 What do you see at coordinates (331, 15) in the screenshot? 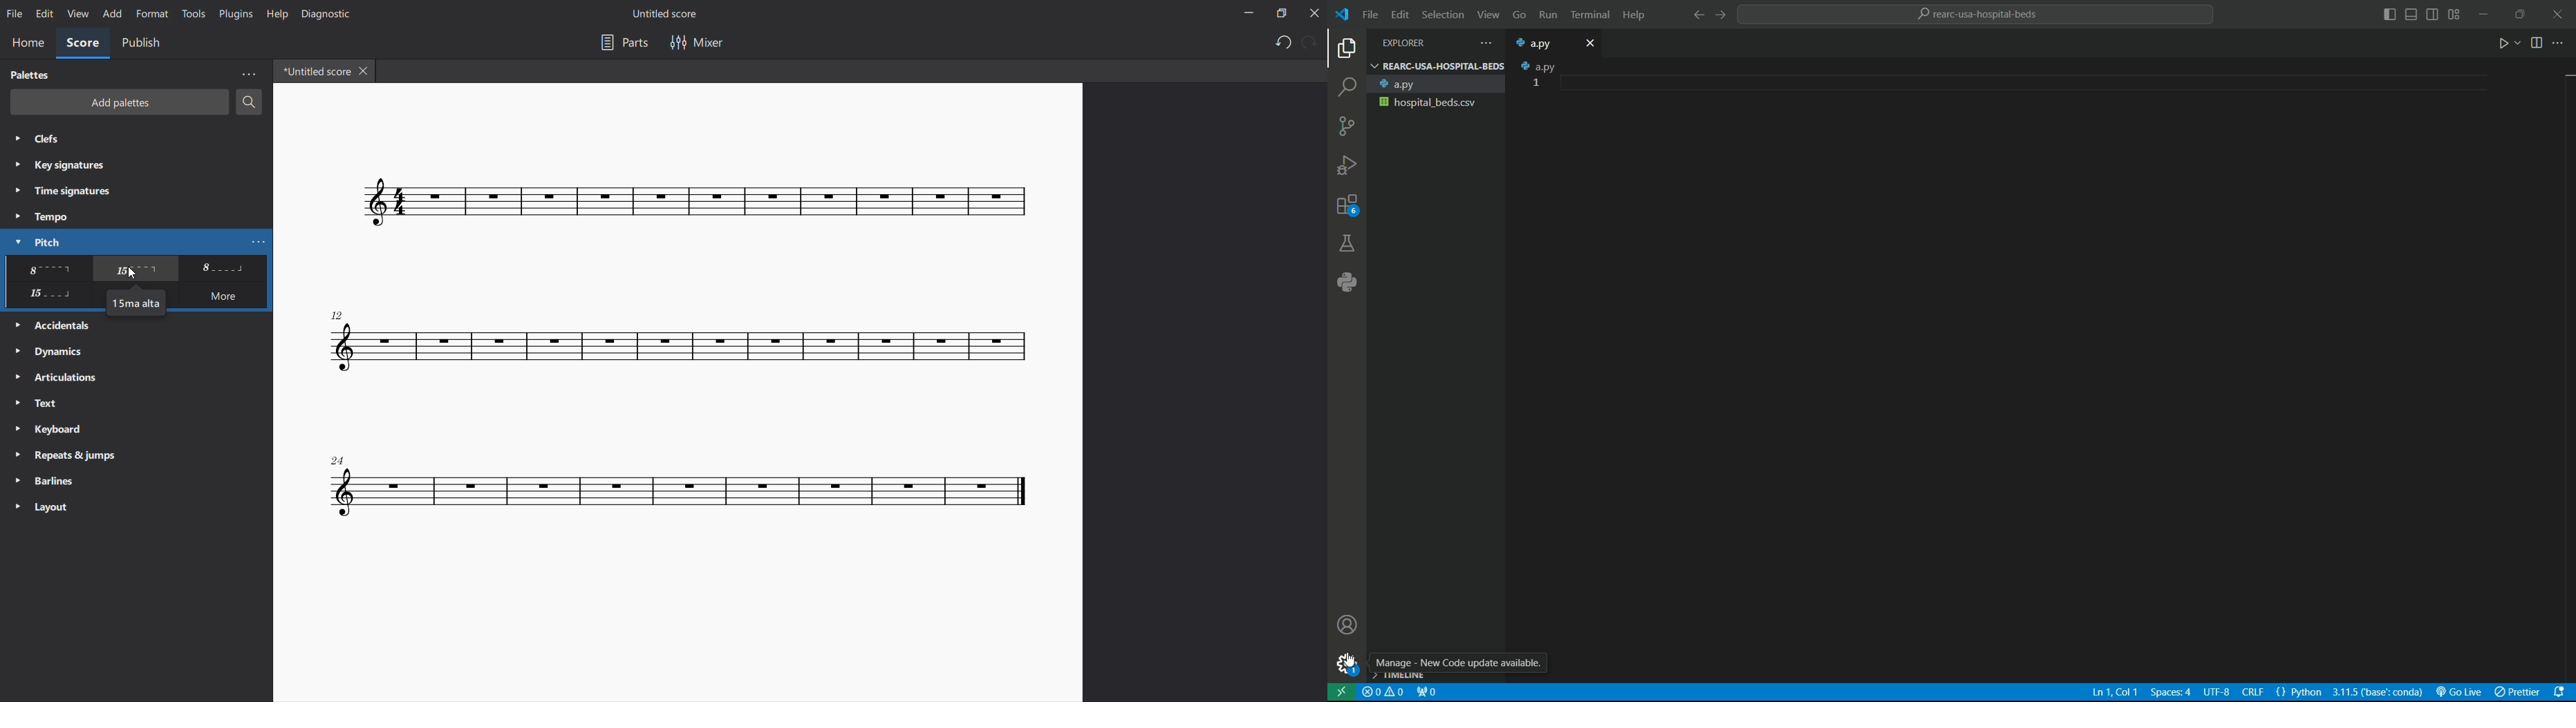
I see `dignostic` at bounding box center [331, 15].